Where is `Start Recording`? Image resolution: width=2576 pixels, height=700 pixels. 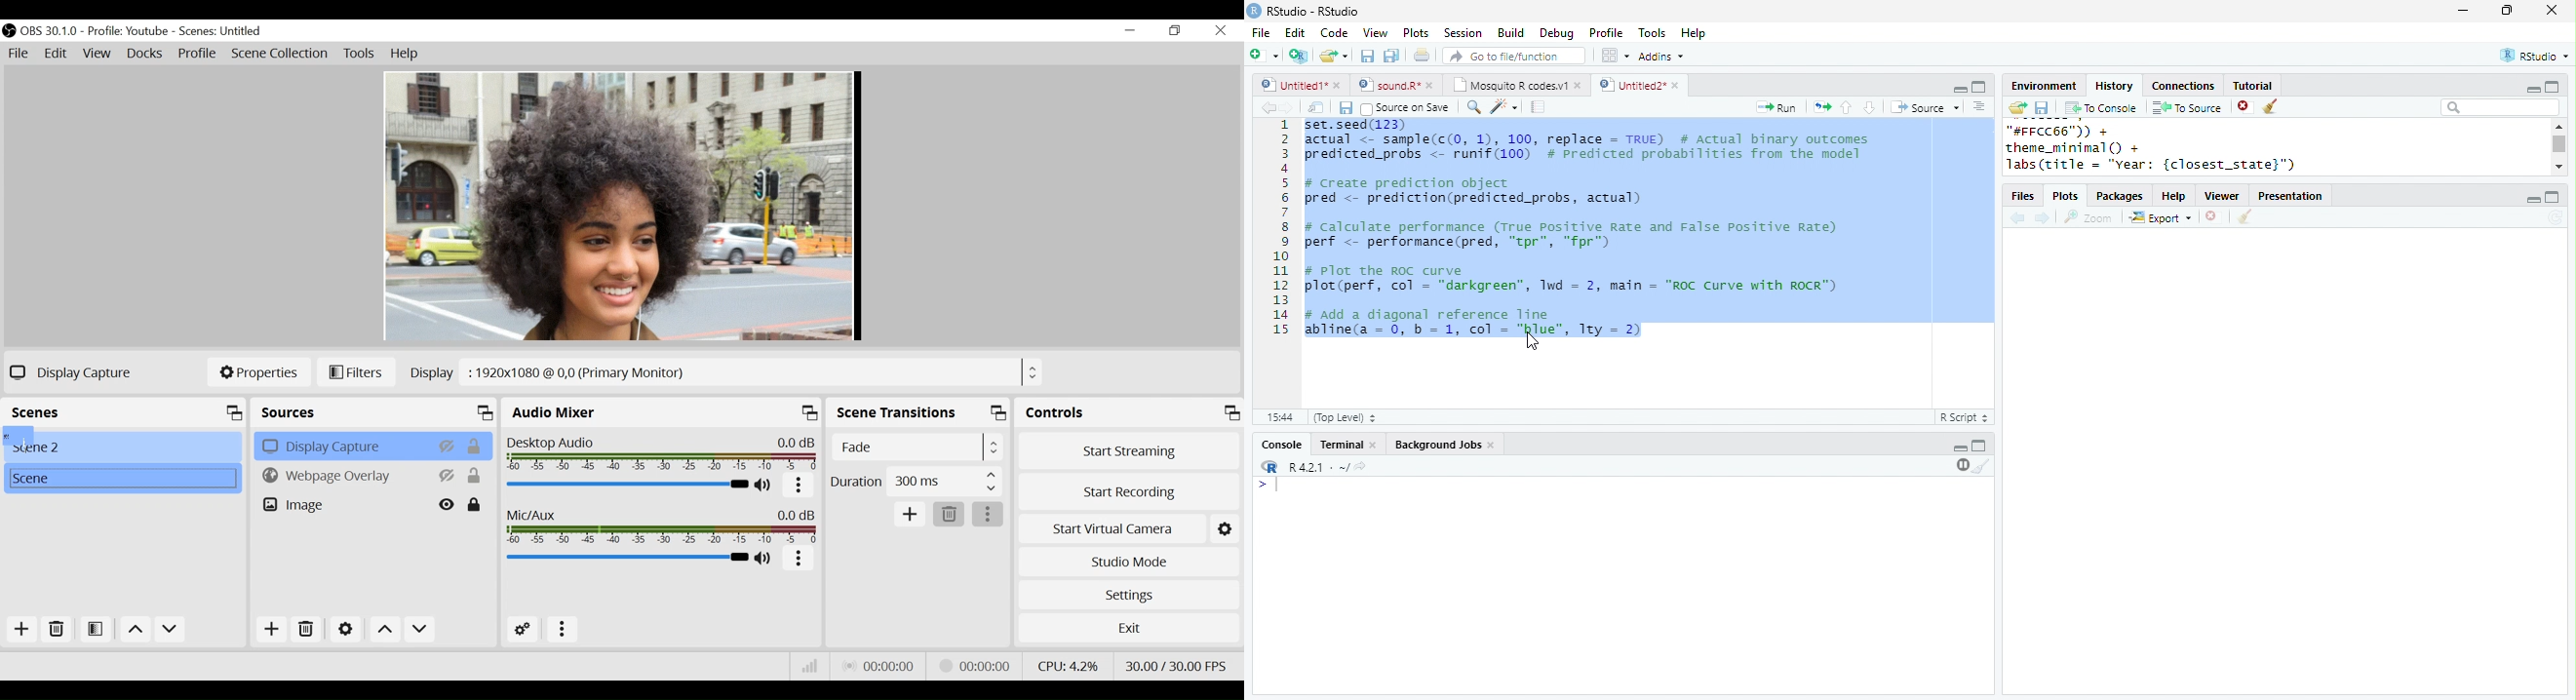
Start Recording is located at coordinates (1127, 494).